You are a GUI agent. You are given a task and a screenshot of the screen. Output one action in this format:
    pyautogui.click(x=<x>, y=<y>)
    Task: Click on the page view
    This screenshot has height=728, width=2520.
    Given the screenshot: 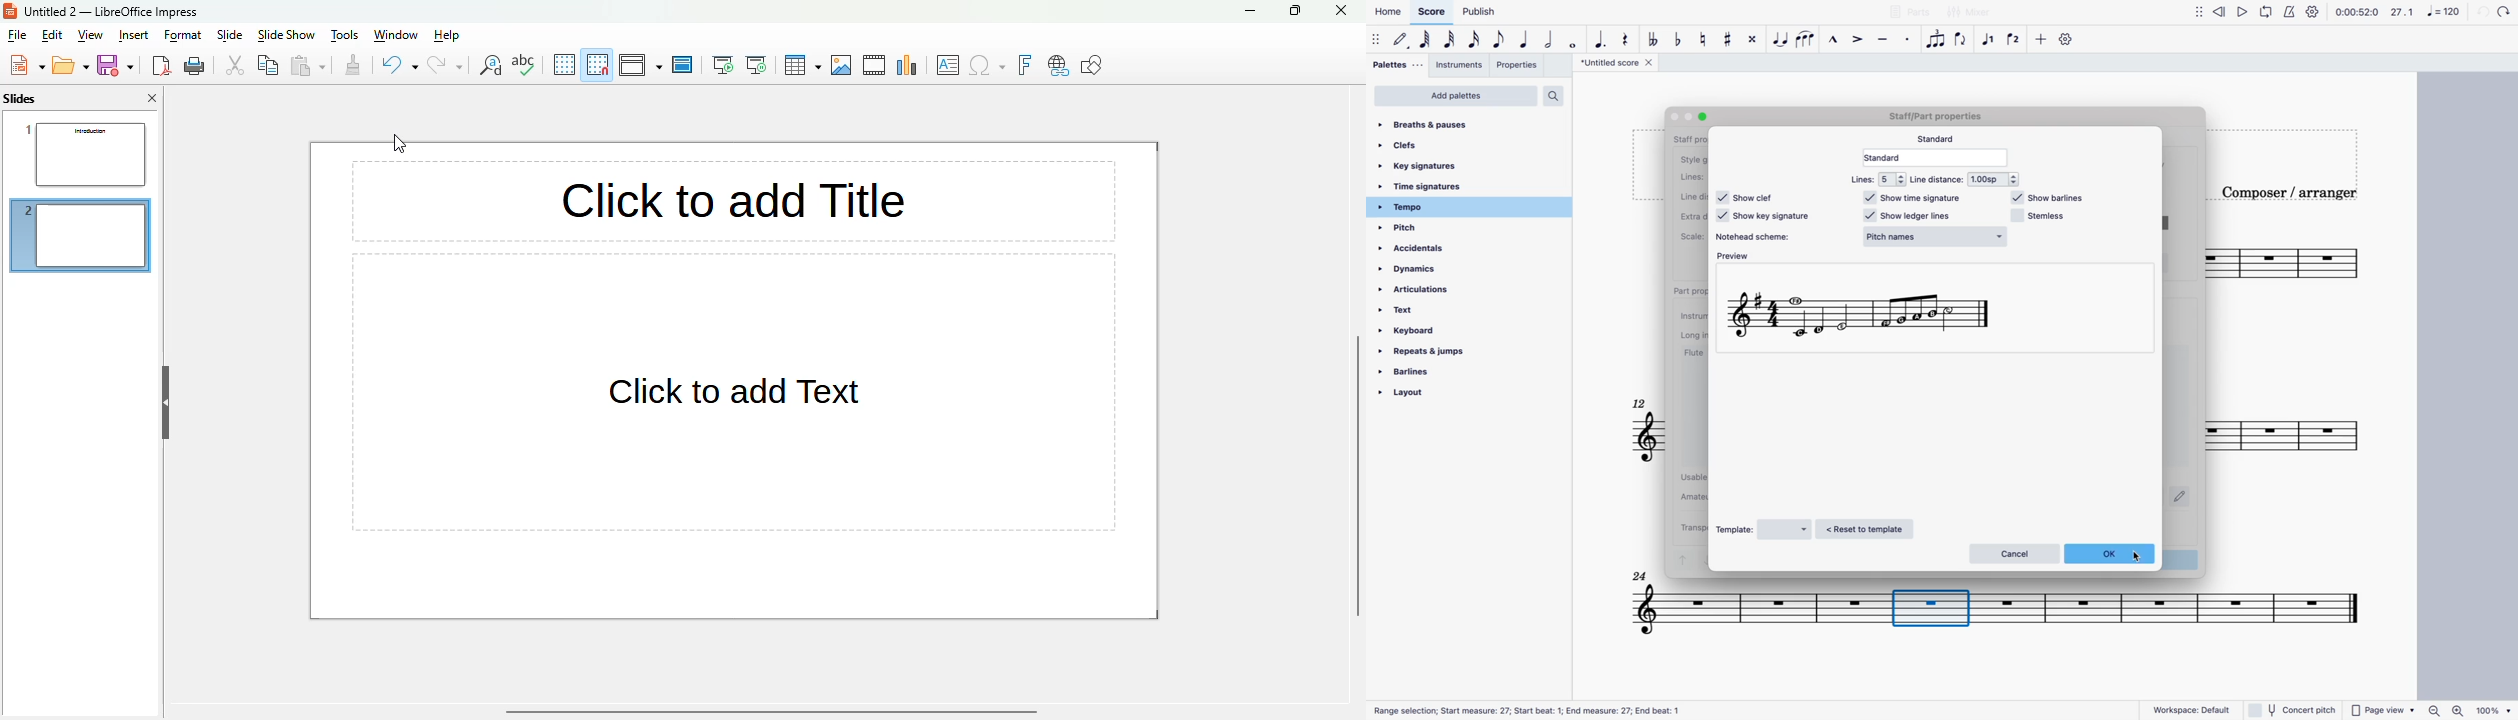 What is the action you would take?
    pyautogui.click(x=2382, y=709)
    